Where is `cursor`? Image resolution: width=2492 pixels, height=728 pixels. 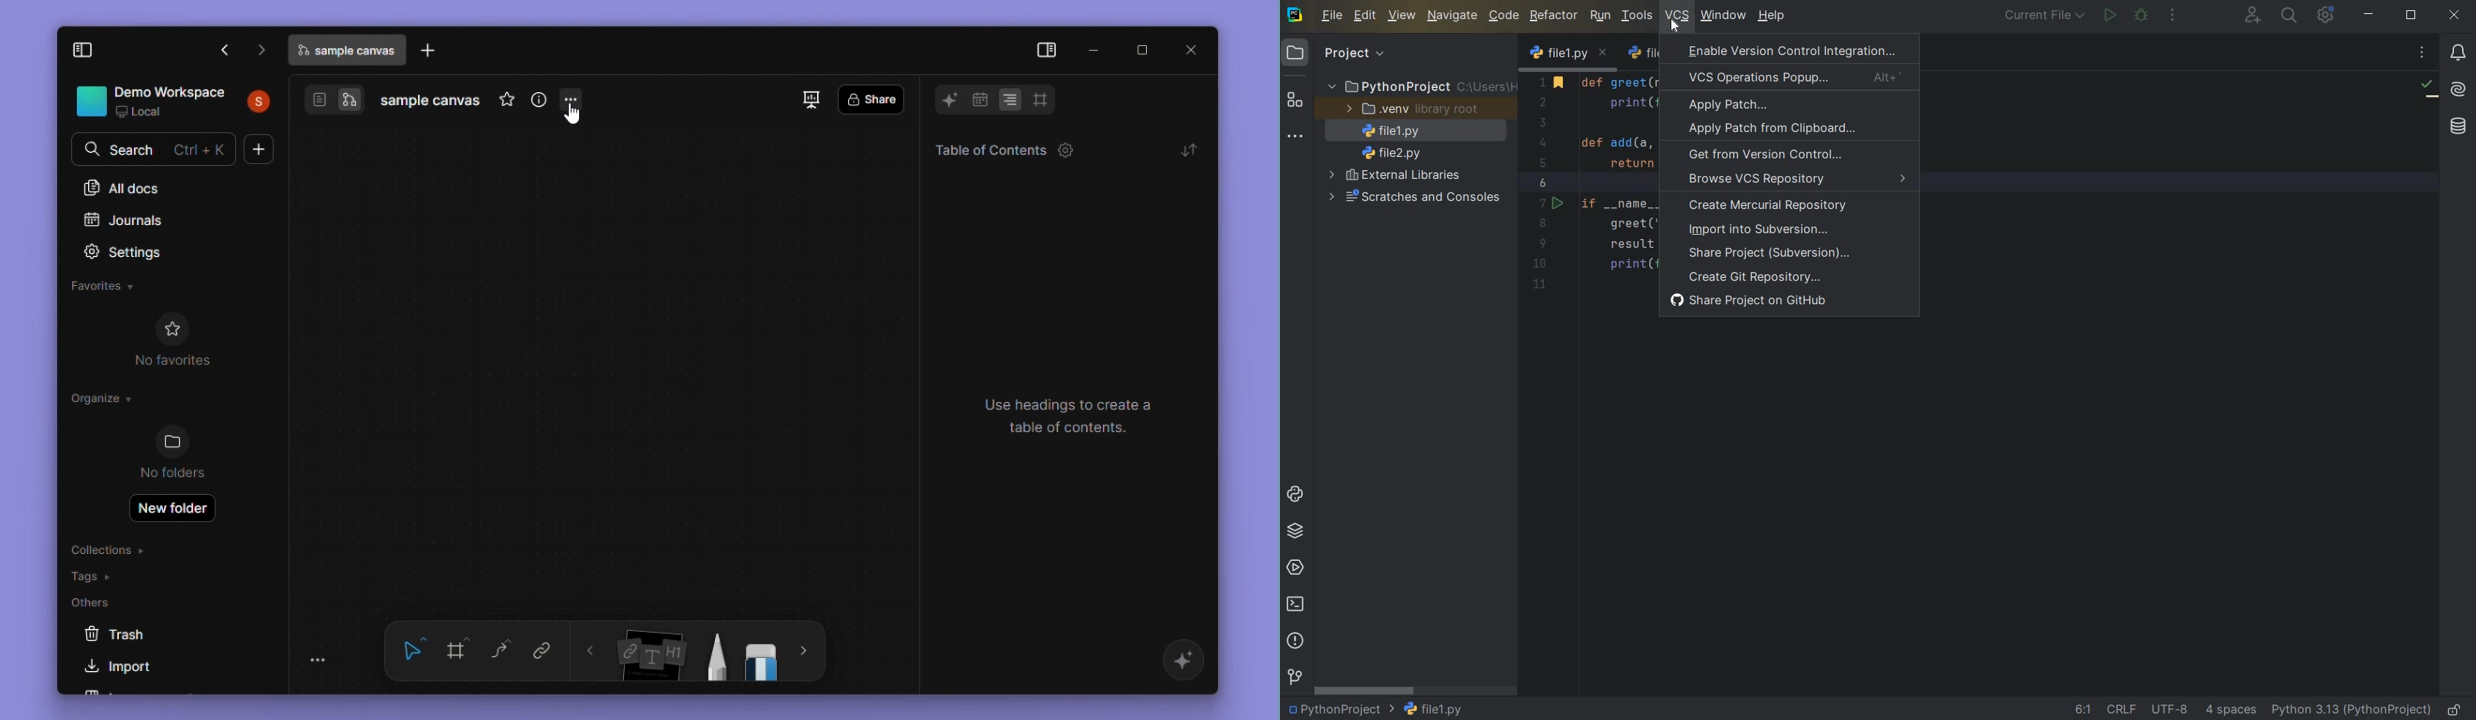
cursor is located at coordinates (575, 115).